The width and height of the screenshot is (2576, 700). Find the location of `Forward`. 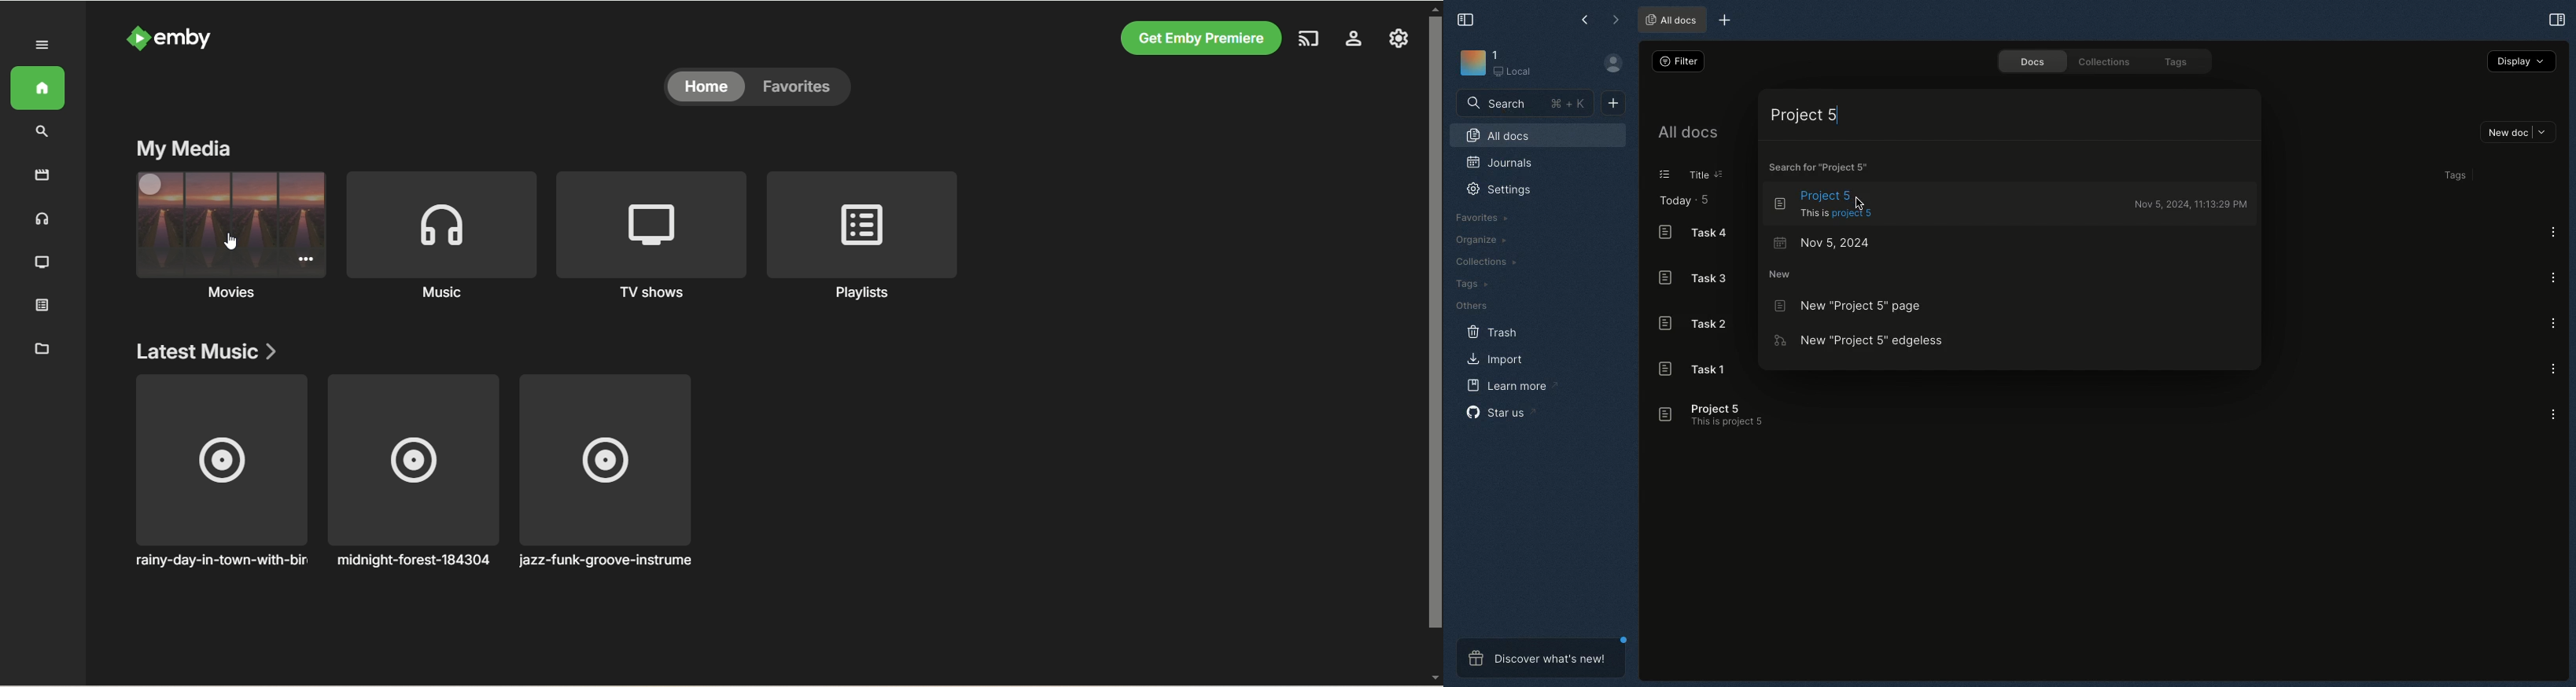

Forward is located at coordinates (1612, 17).